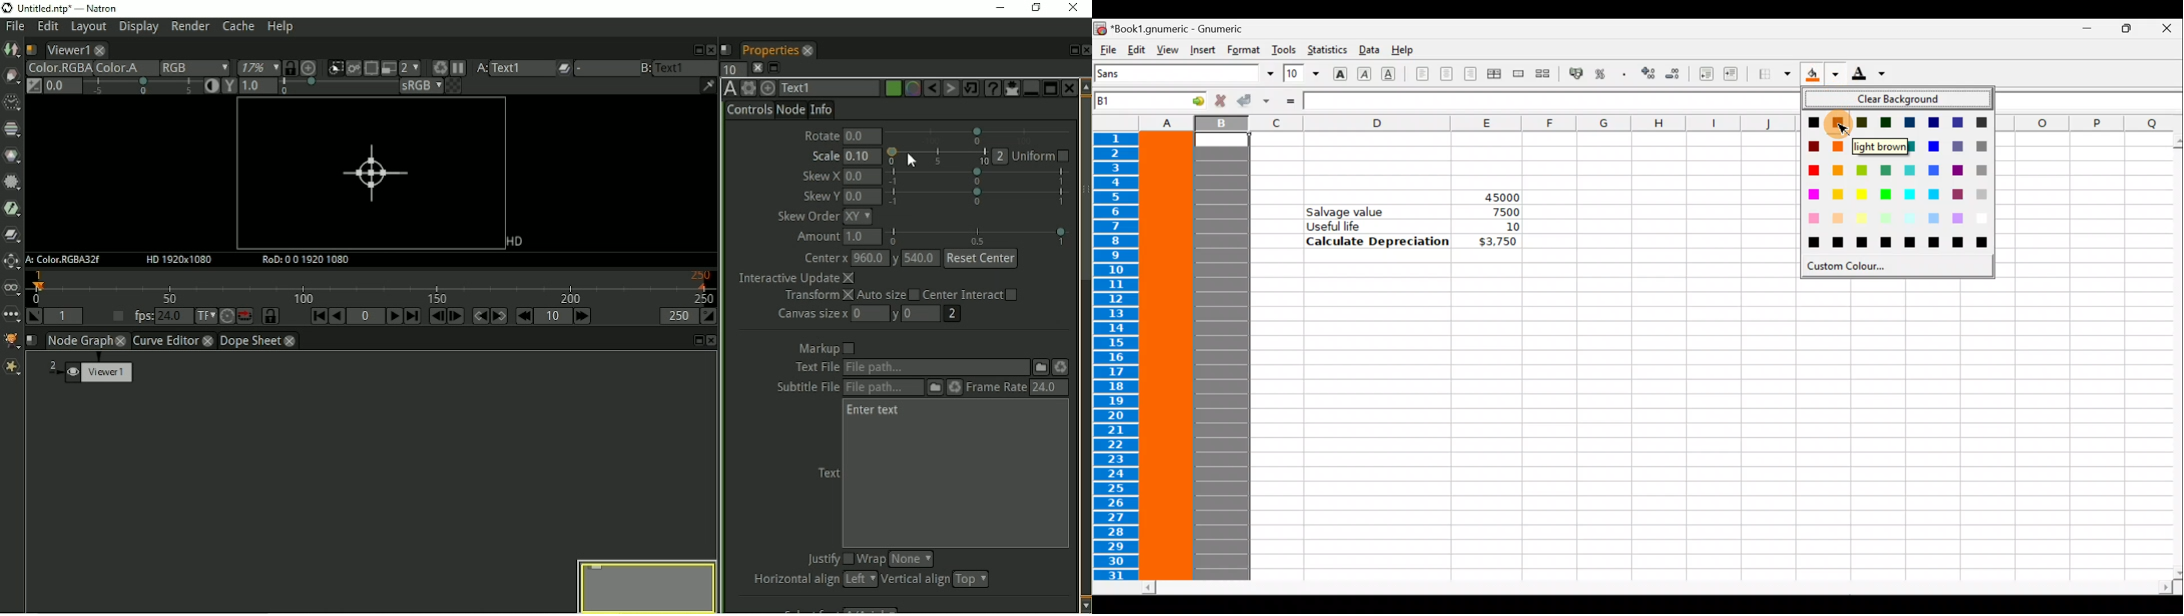 The image size is (2184, 616). What do you see at coordinates (119, 68) in the screenshot?
I see `Color A` at bounding box center [119, 68].